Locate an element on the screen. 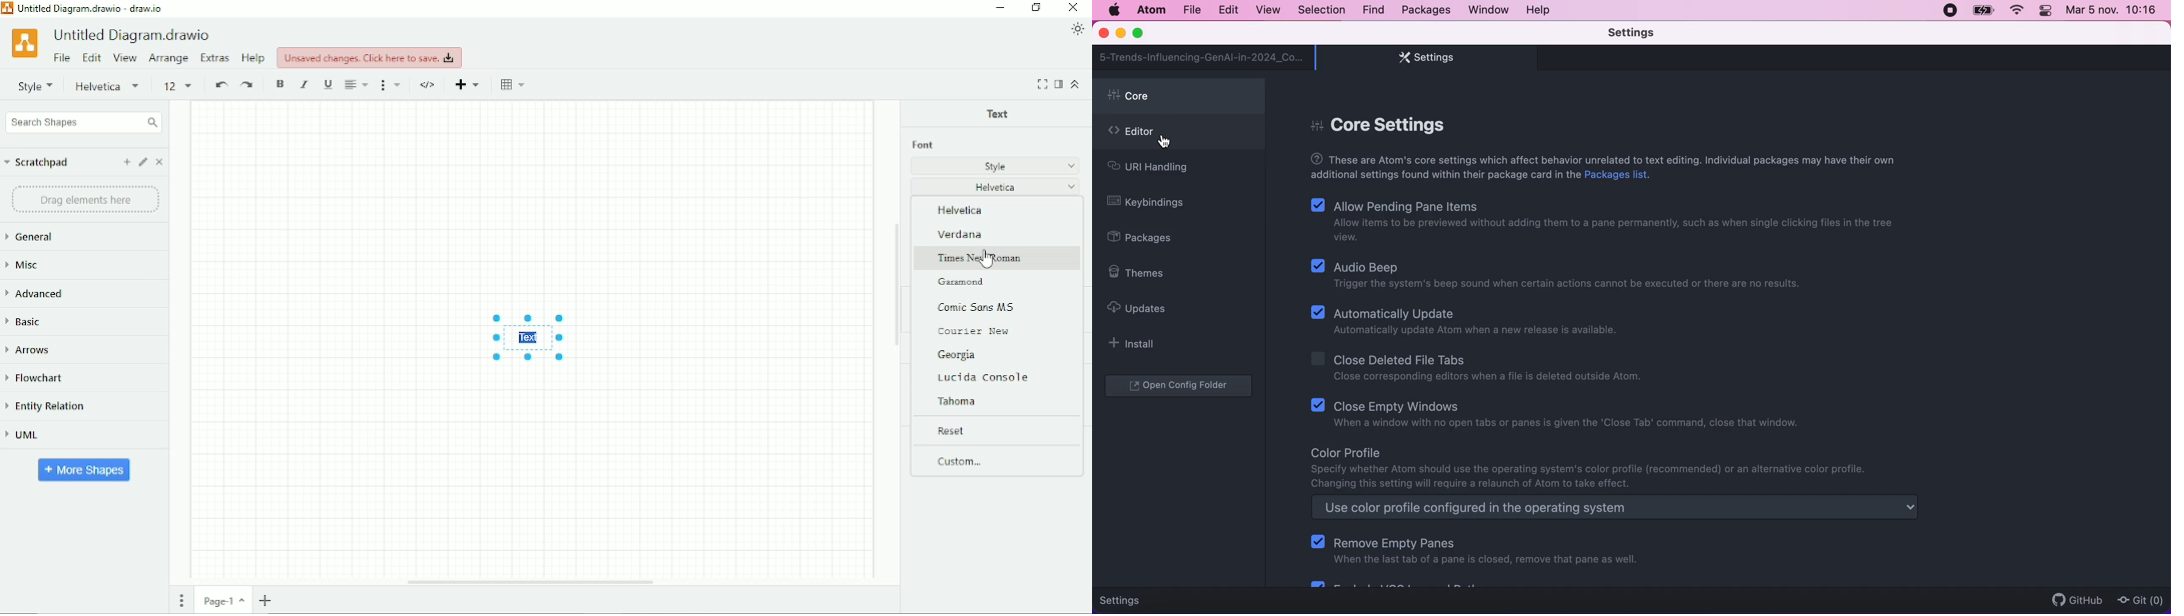 The image size is (2184, 616). Edit is located at coordinates (143, 162).